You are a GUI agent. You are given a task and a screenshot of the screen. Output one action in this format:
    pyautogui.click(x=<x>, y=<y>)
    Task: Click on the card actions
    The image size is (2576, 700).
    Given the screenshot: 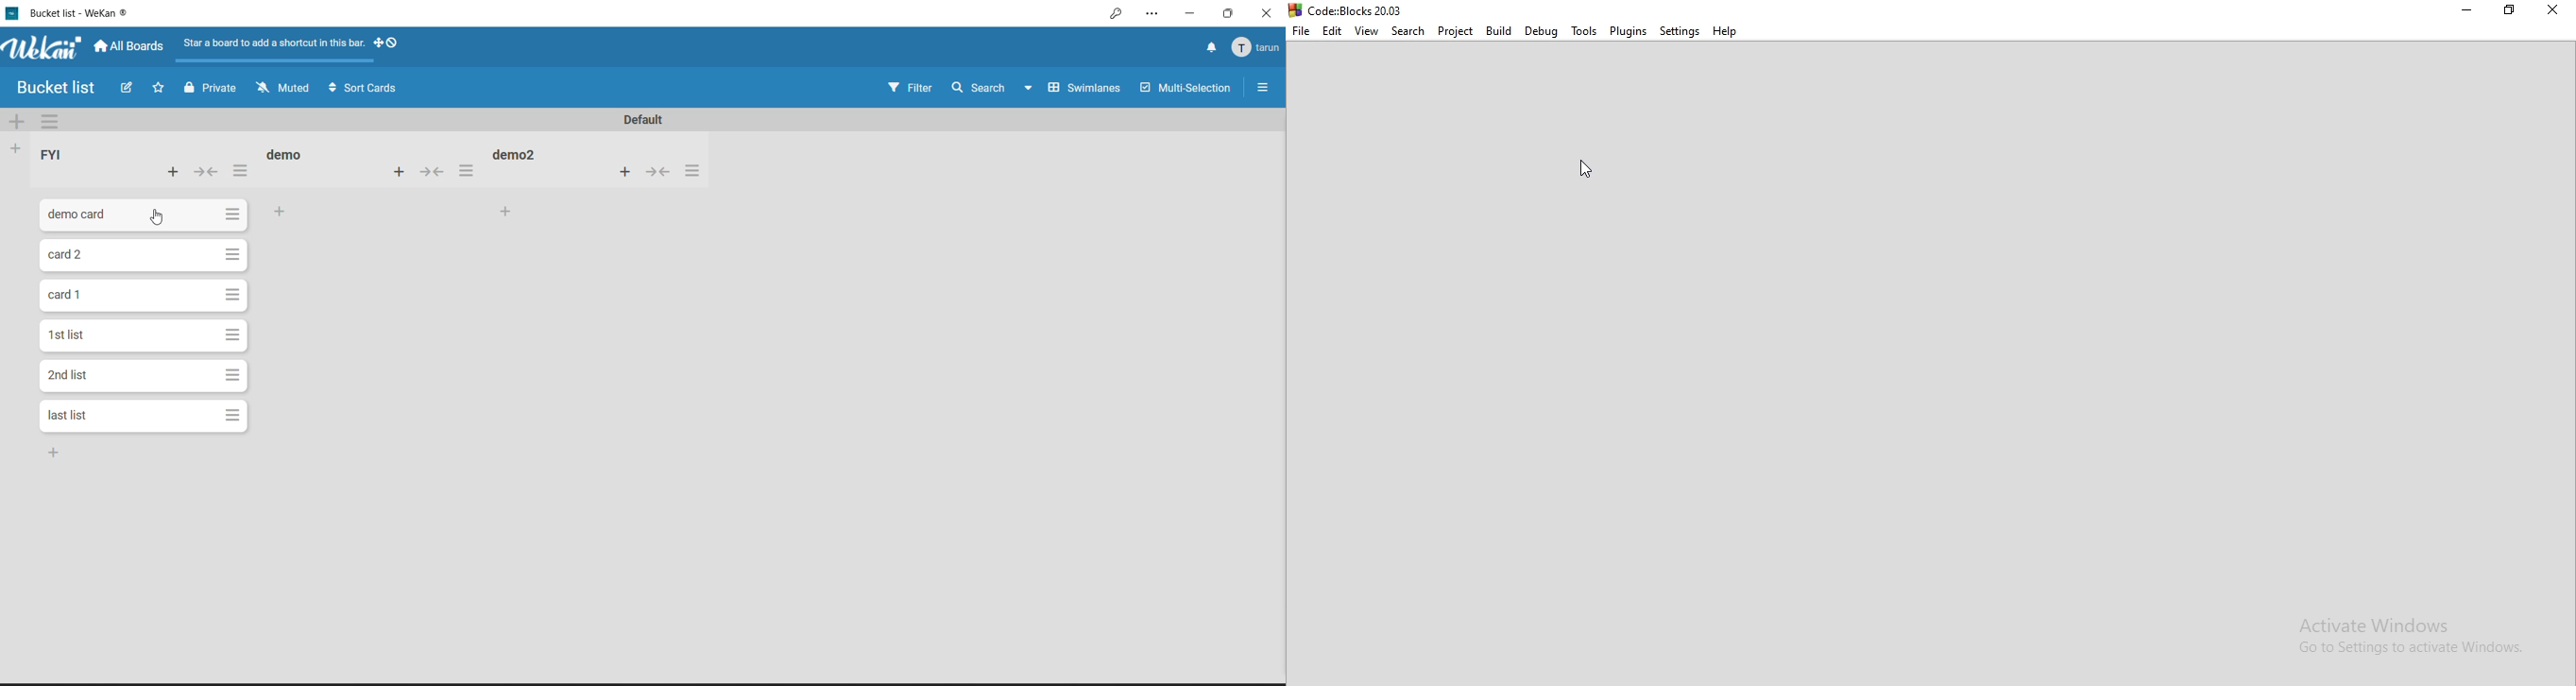 What is the action you would take?
    pyautogui.click(x=233, y=415)
    